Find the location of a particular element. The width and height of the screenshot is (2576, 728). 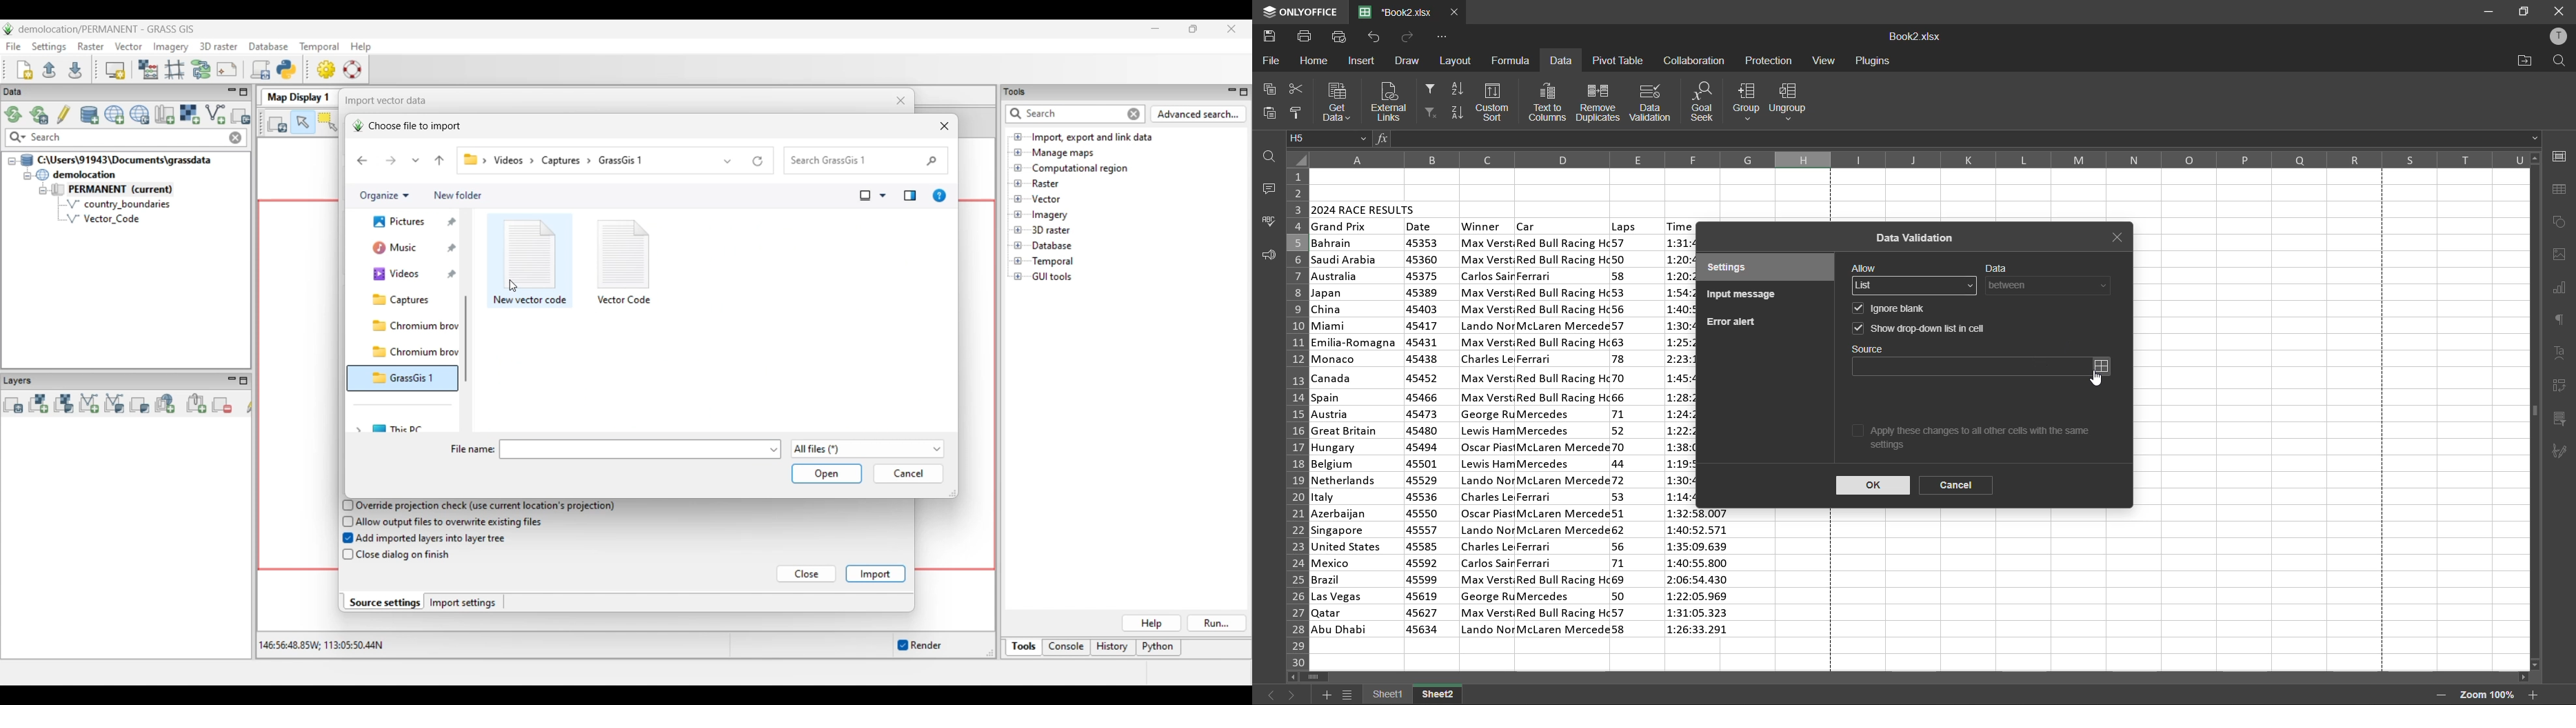

date is located at coordinates (1423, 437).